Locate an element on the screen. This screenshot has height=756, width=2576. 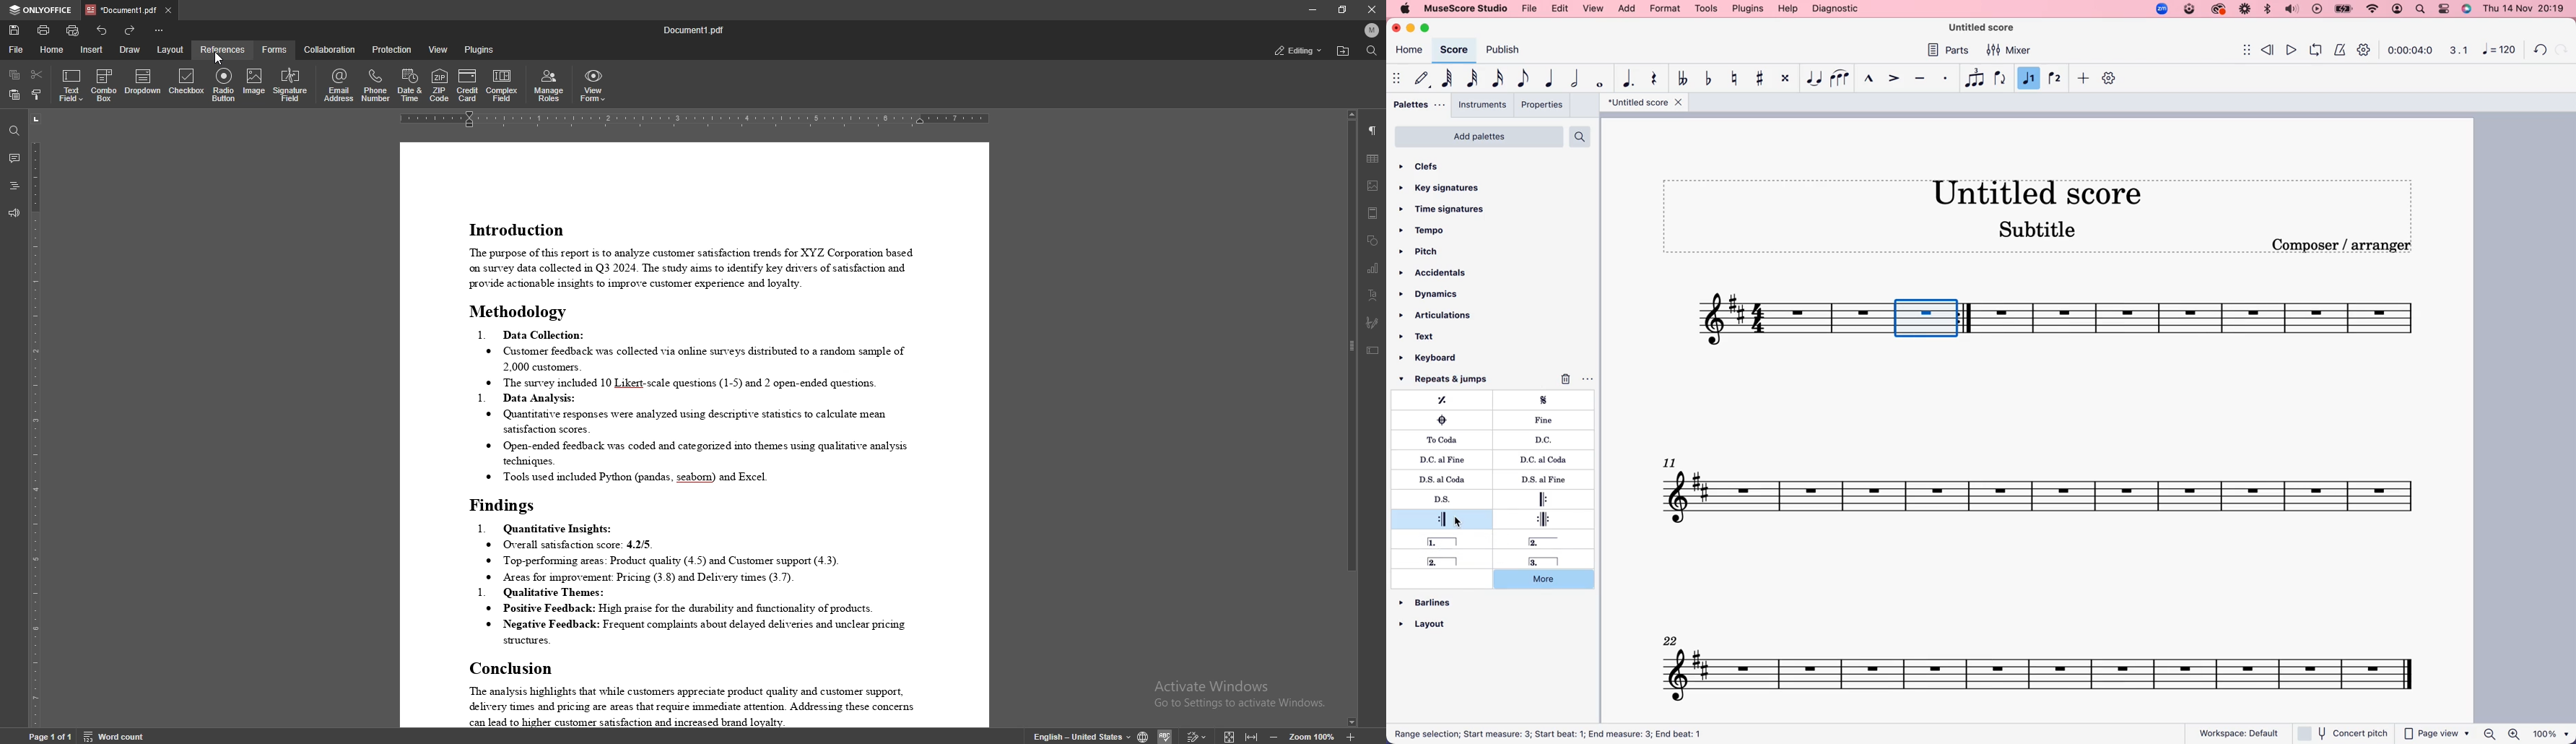
metronome is located at coordinates (2338, 49).